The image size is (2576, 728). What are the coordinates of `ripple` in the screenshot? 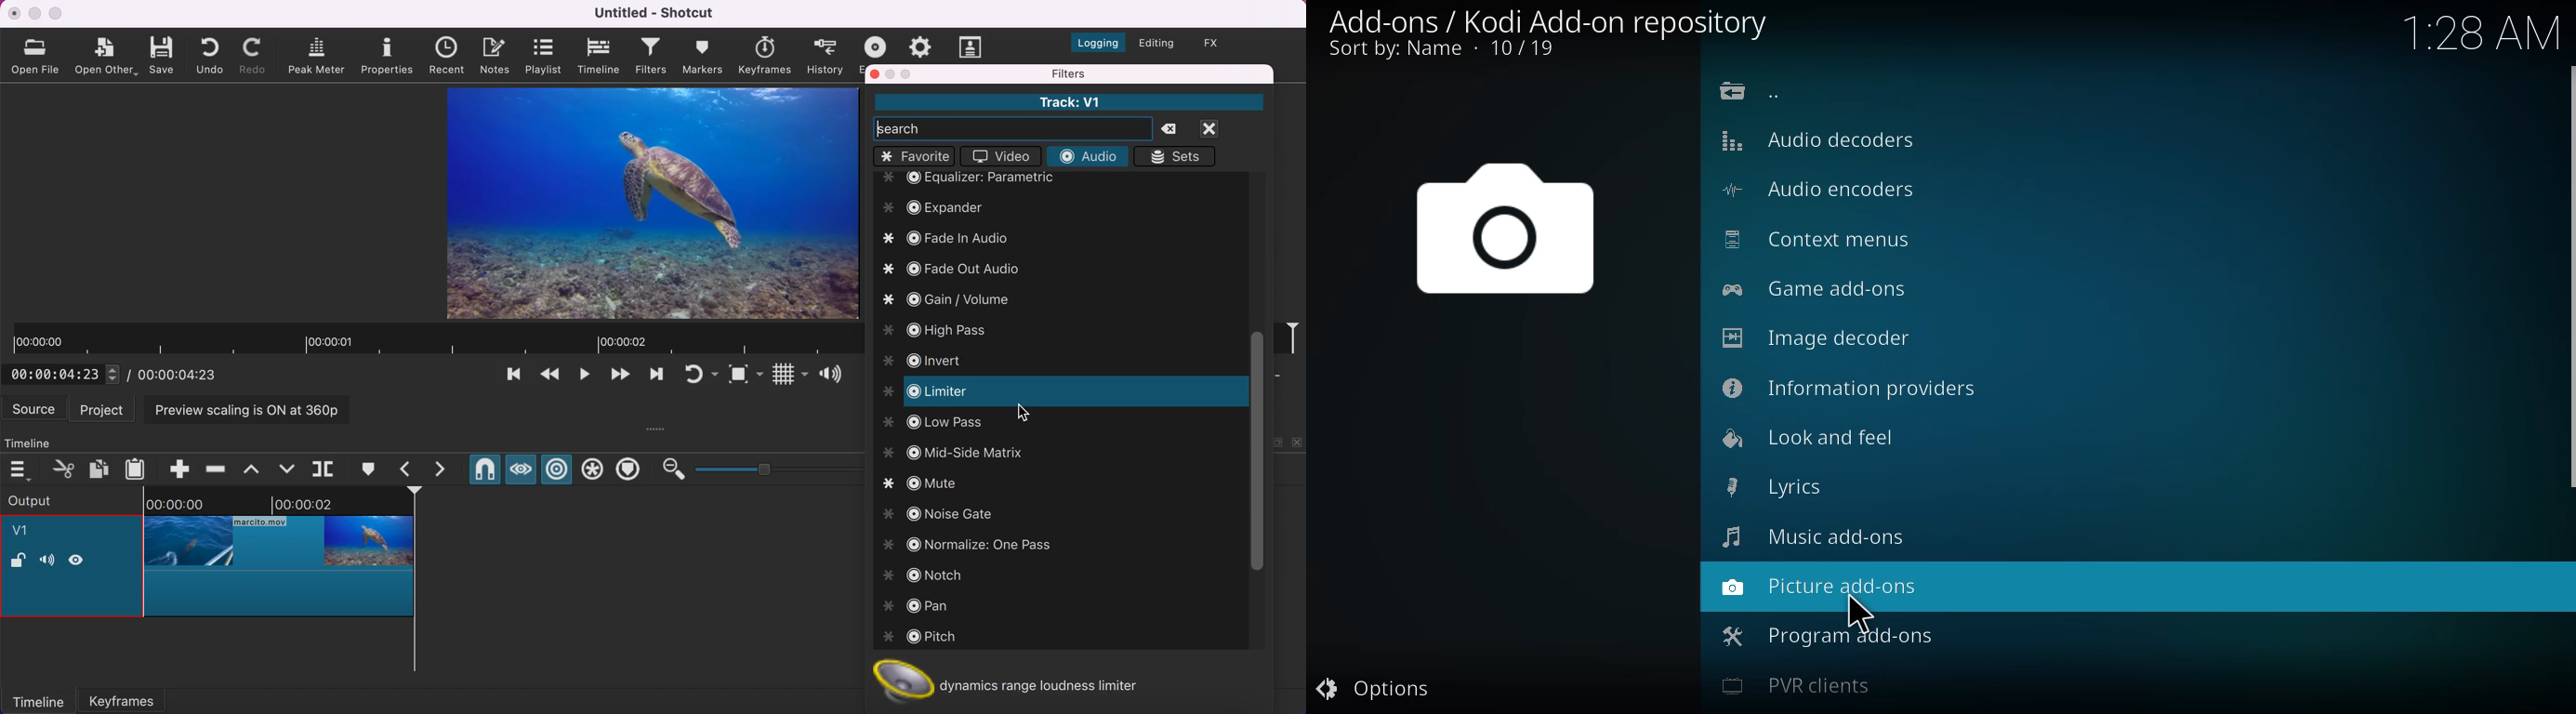 It's located at (558, 470).